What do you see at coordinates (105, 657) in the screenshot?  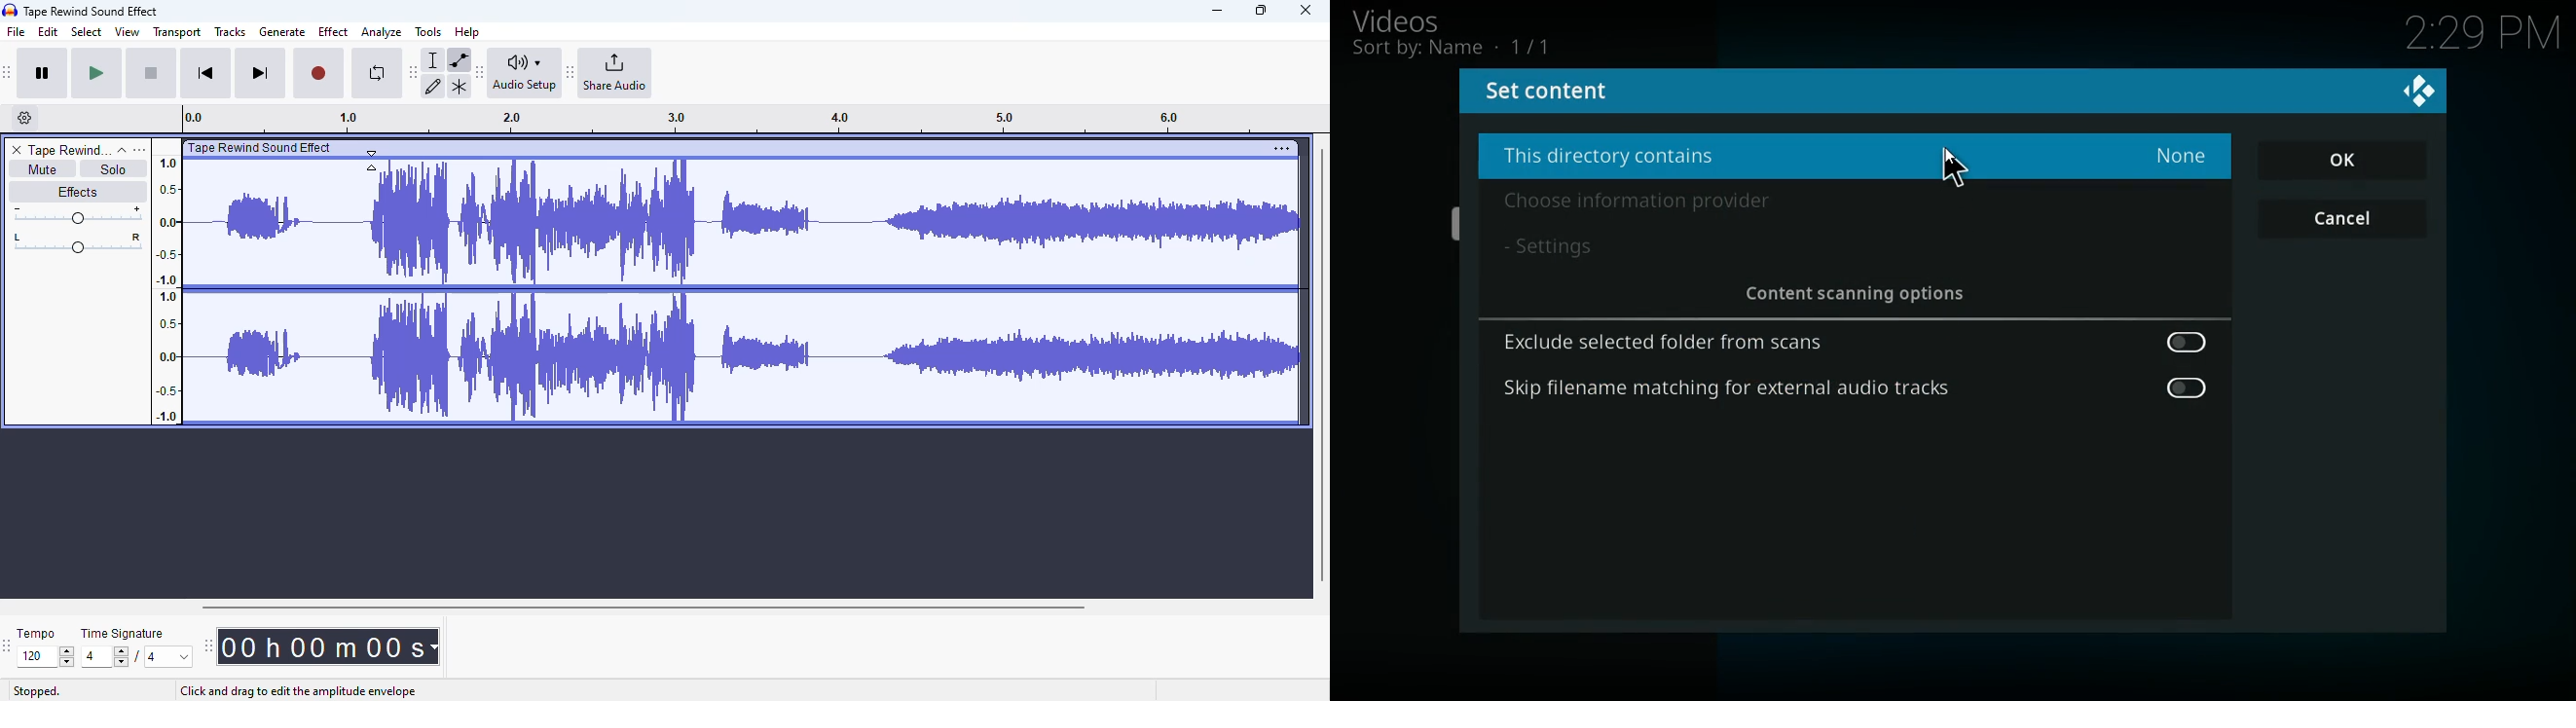 I see `Input for time signature` at bounding box center [105, 657].